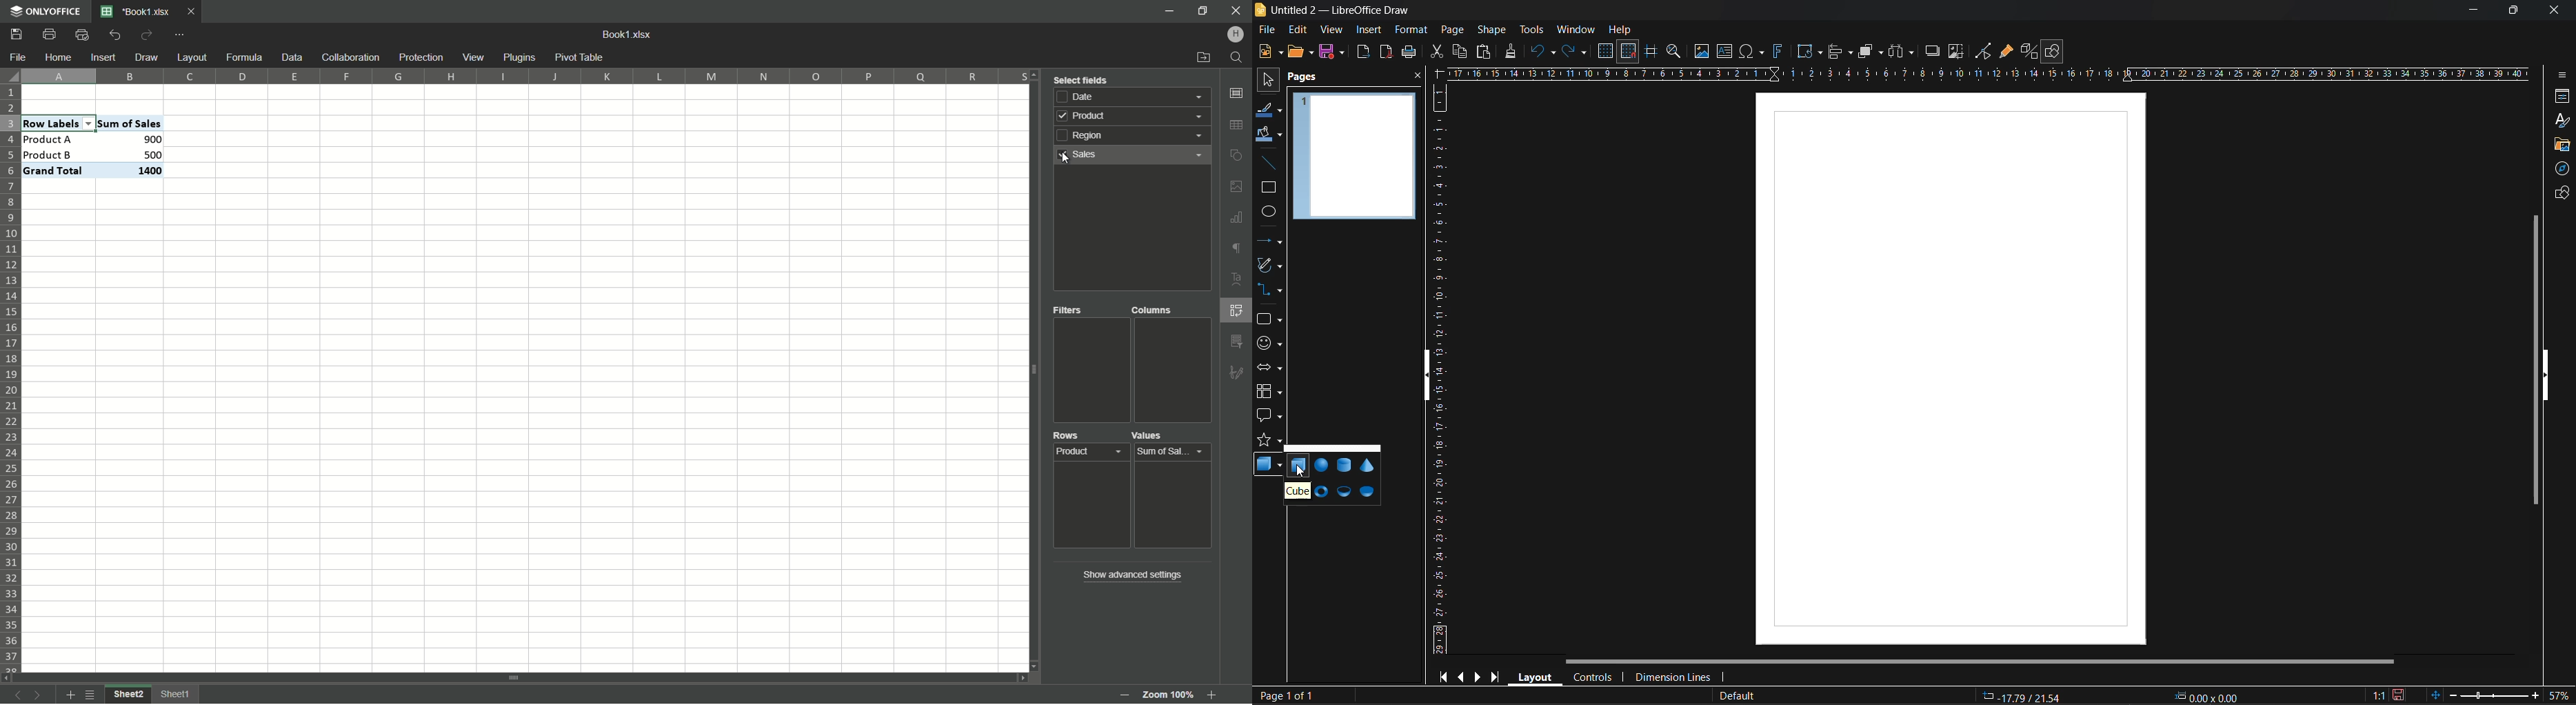 The image size is (2576, 728). What do you see at coordinates (110, 426) in the screenshot?
I see `cells` at bounding box center [110, 426].